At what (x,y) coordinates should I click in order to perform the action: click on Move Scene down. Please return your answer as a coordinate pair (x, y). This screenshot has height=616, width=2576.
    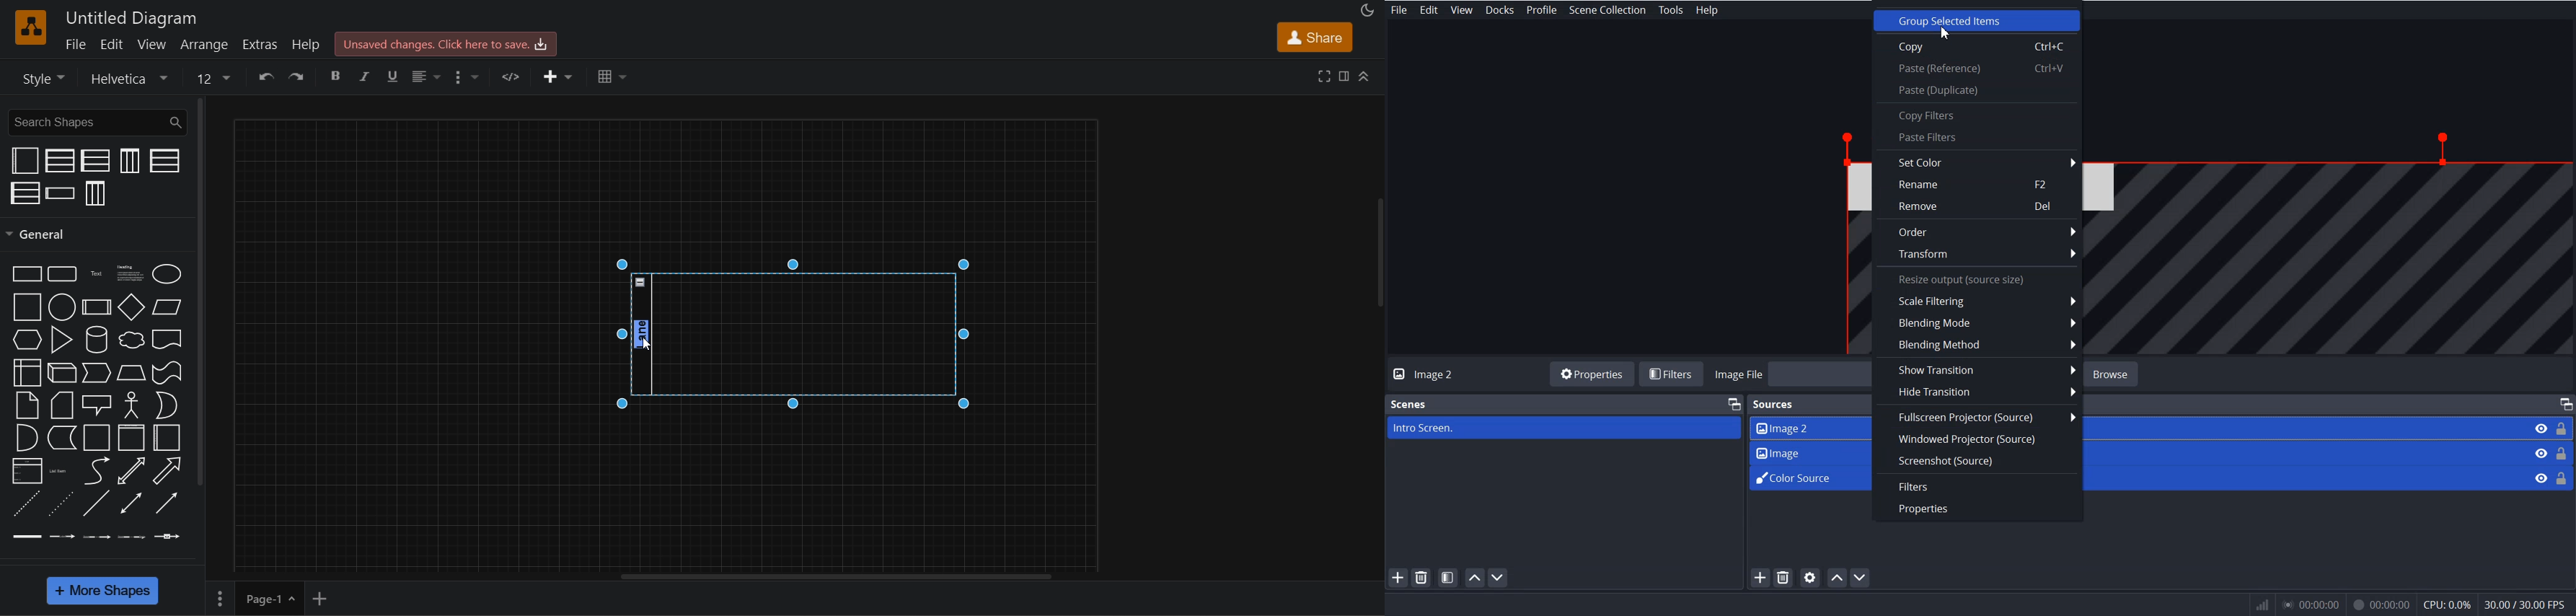
    Looking at the image, I should click on (1500, 578).